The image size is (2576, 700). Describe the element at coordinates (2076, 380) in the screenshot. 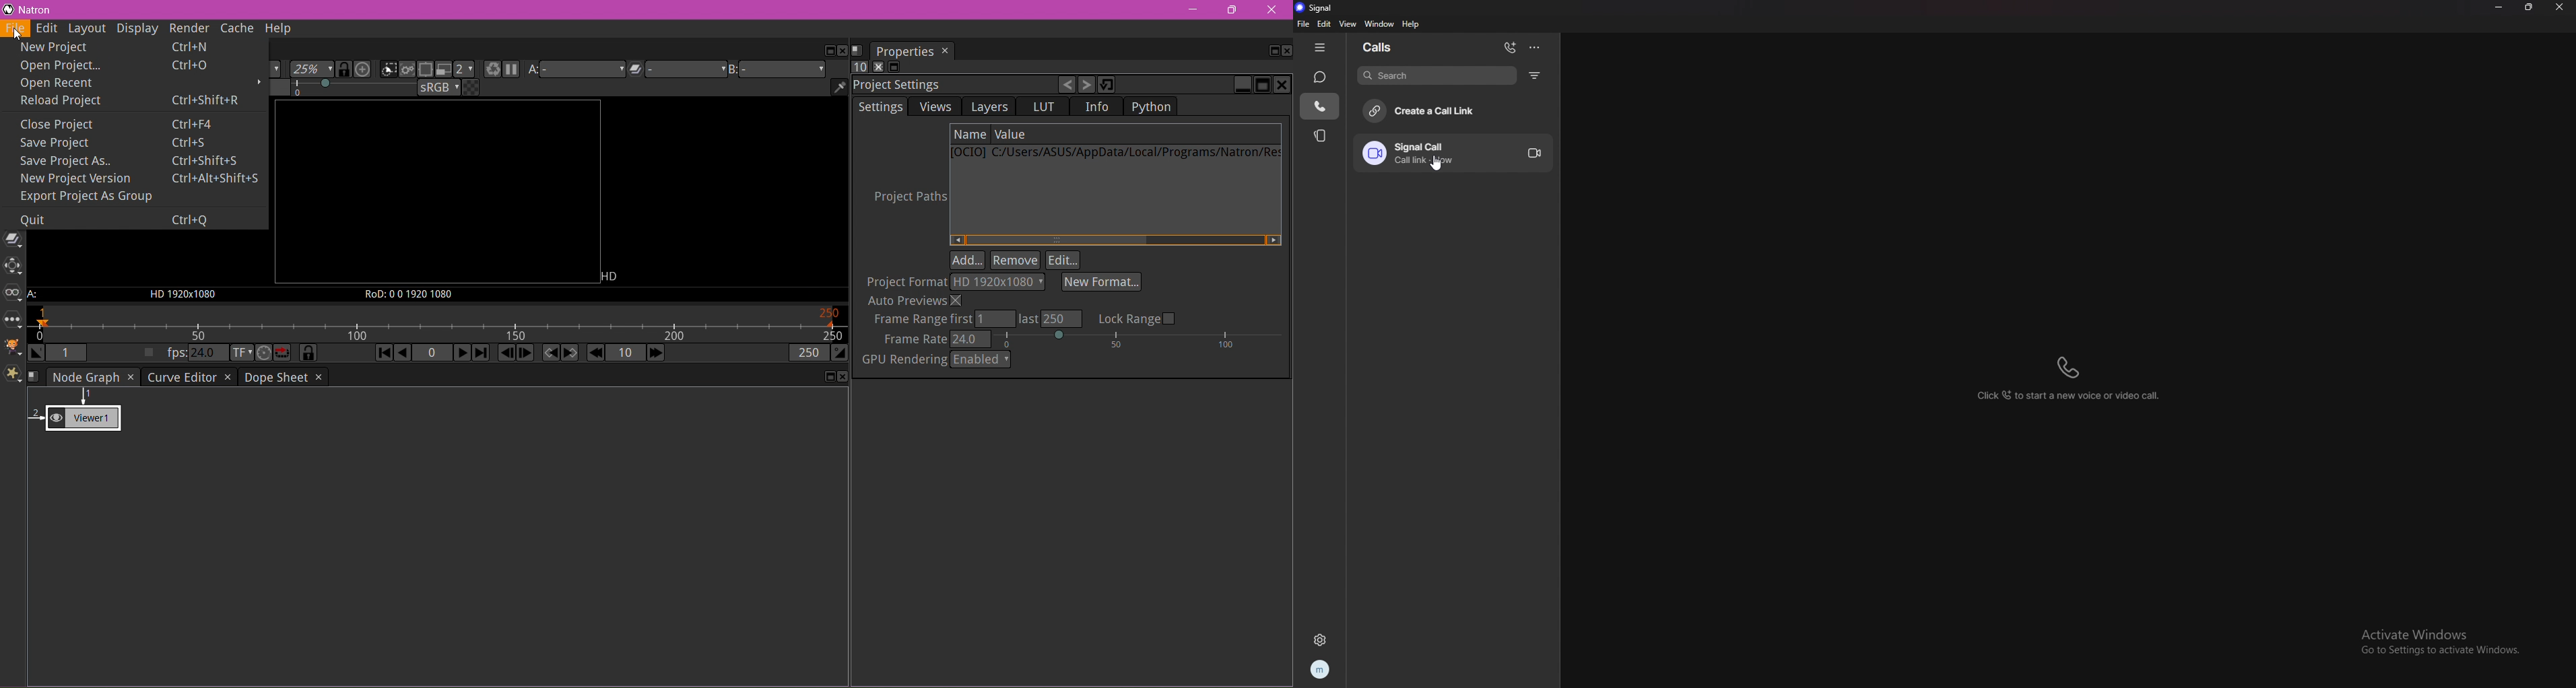

I see `click to start a new voice or video call` at that location.